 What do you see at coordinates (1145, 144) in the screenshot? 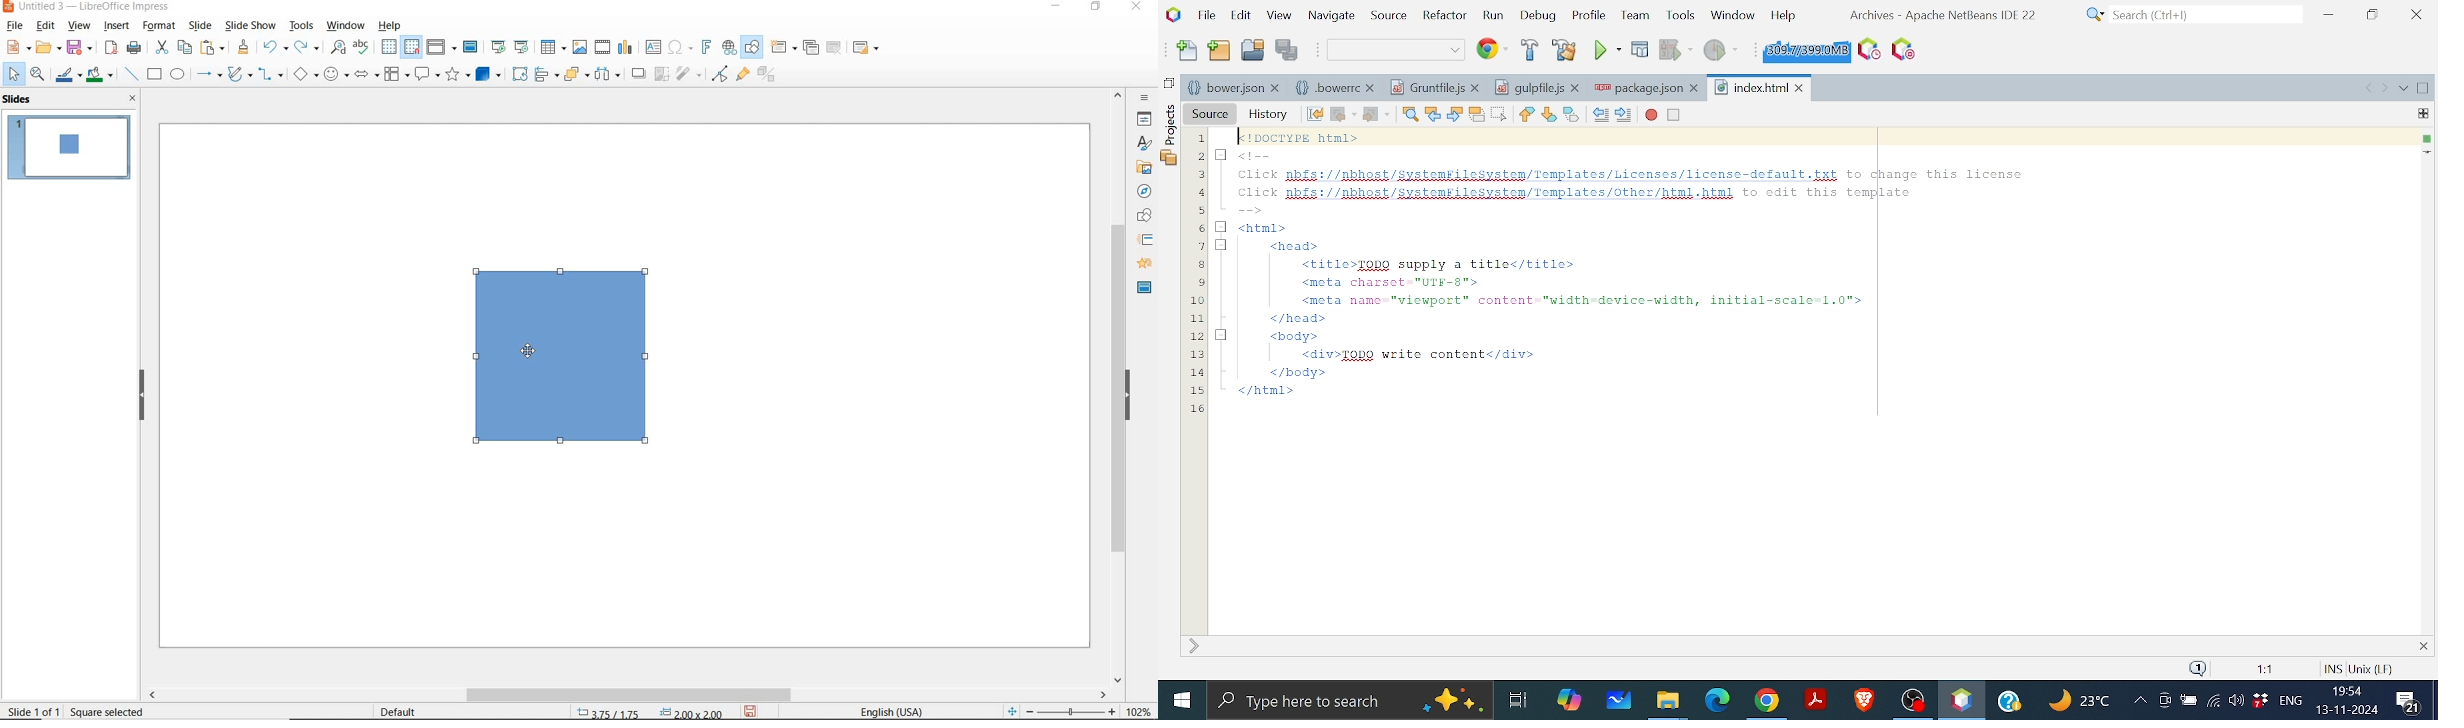
I see `styles` at bounding box center [1145, 144].